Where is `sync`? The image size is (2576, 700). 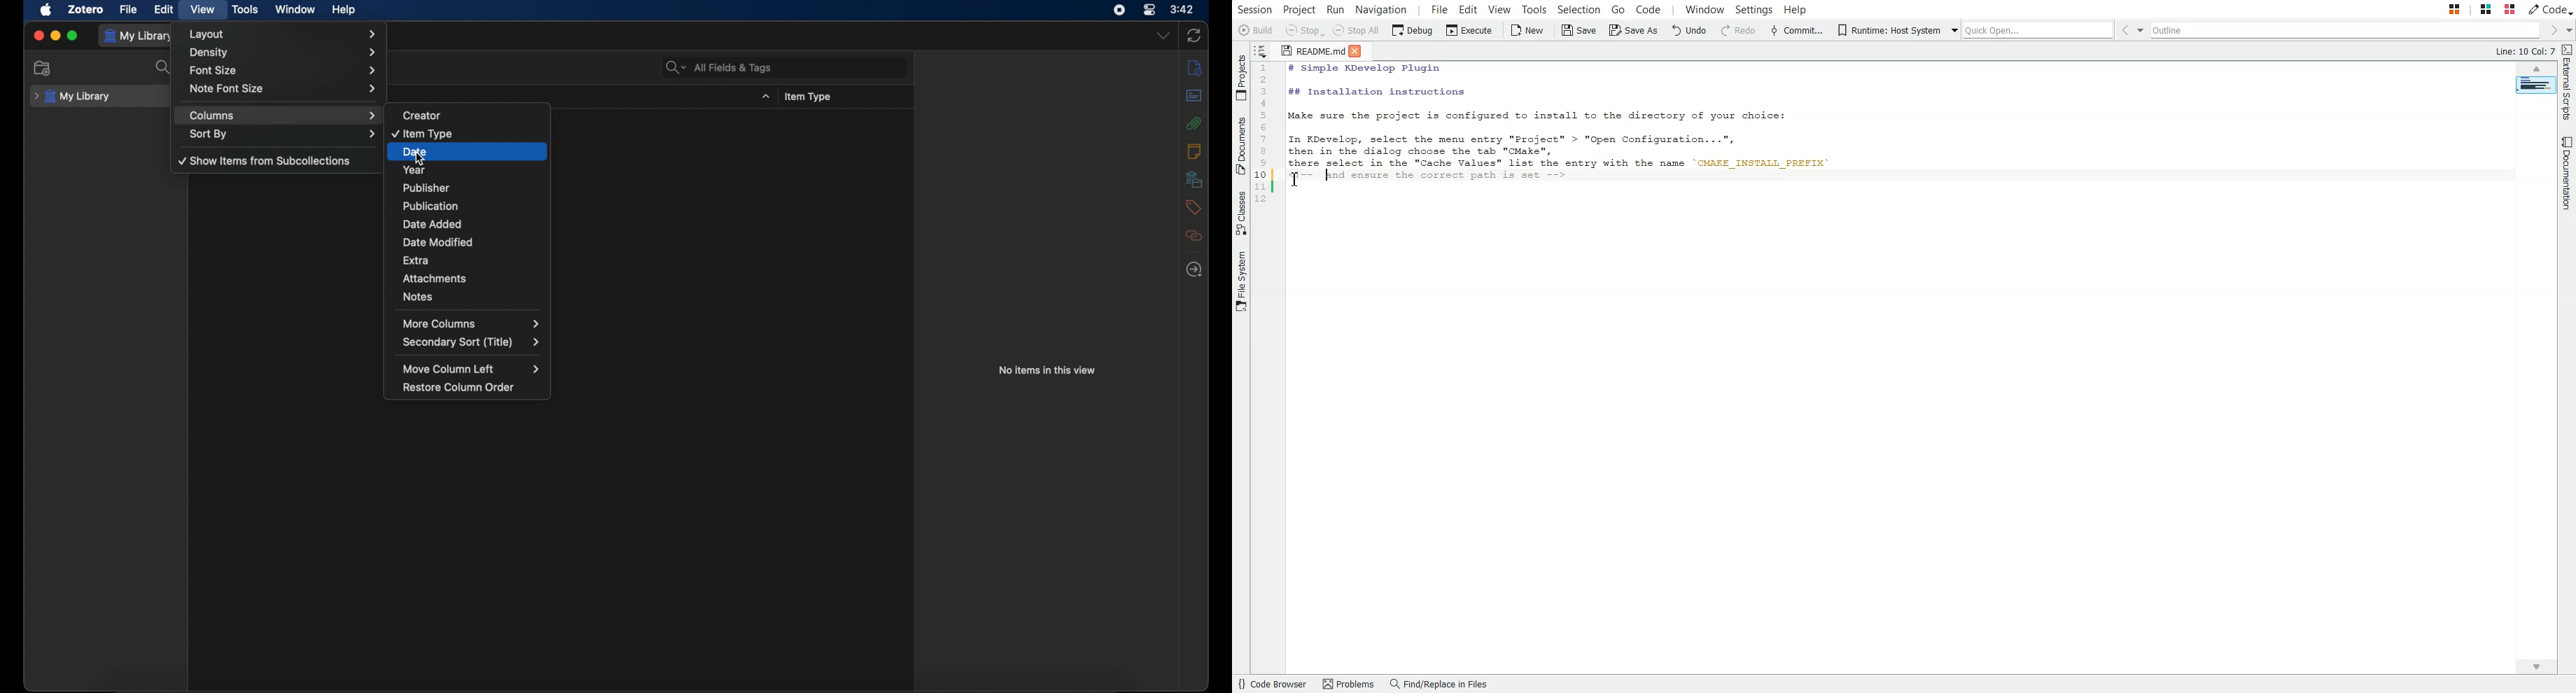
sync is located at coordinates (1194, 36).